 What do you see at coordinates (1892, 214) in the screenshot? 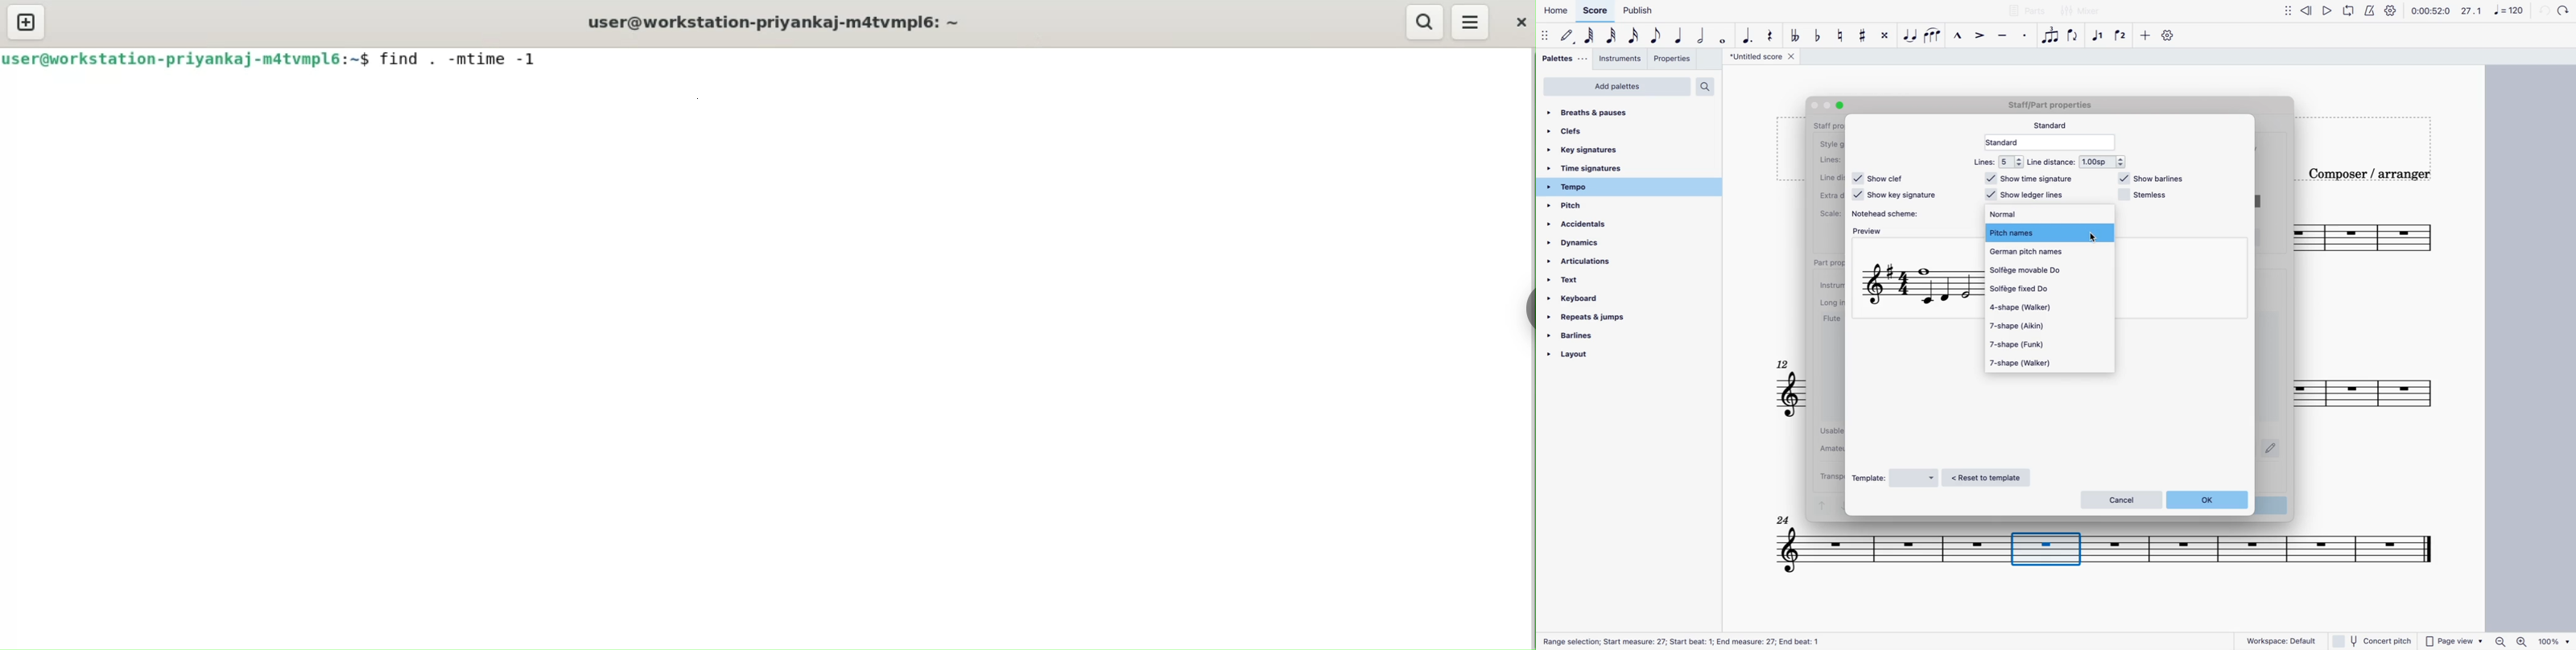
I see `notehead scheme` at bounding box center [1892, 214].